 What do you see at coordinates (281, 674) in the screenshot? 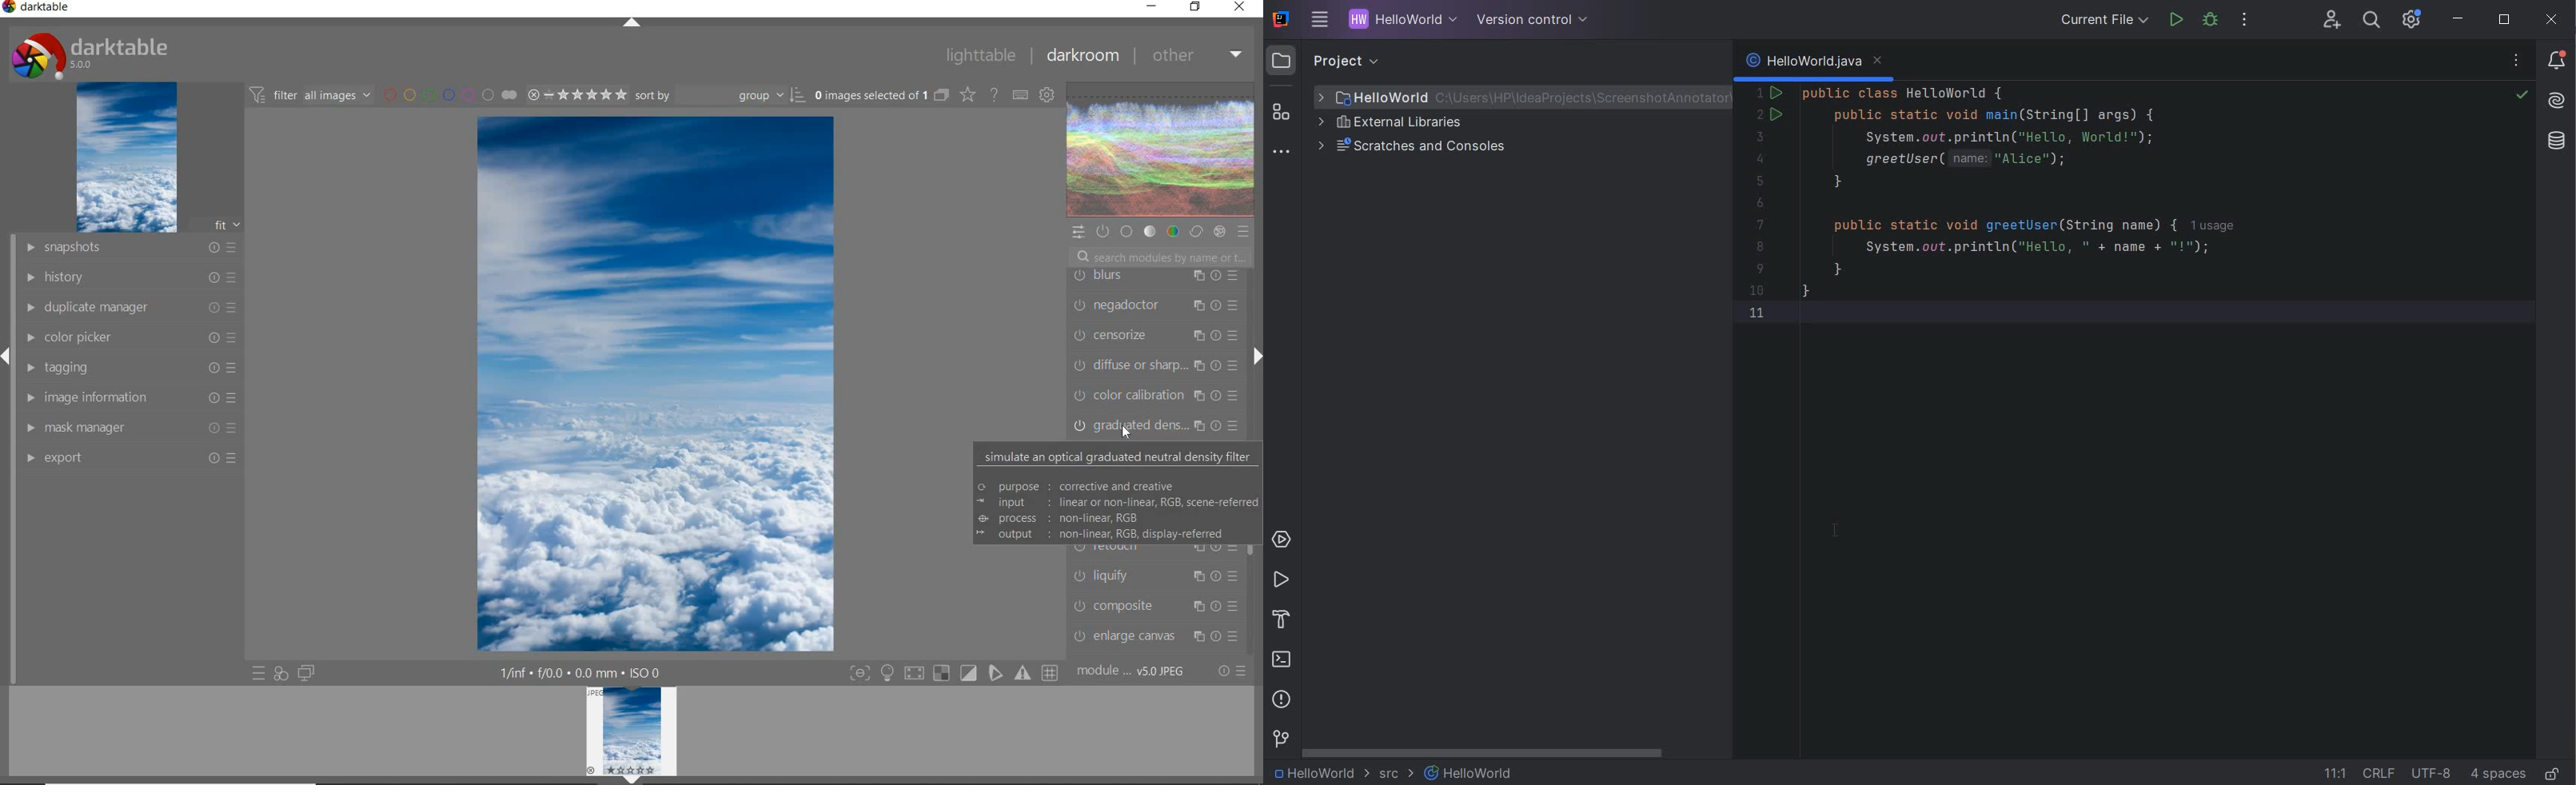
I see `QUICK ACCESS FOR APLYING ANY OF YOUR STYLES` at bounding box center [281, 674].